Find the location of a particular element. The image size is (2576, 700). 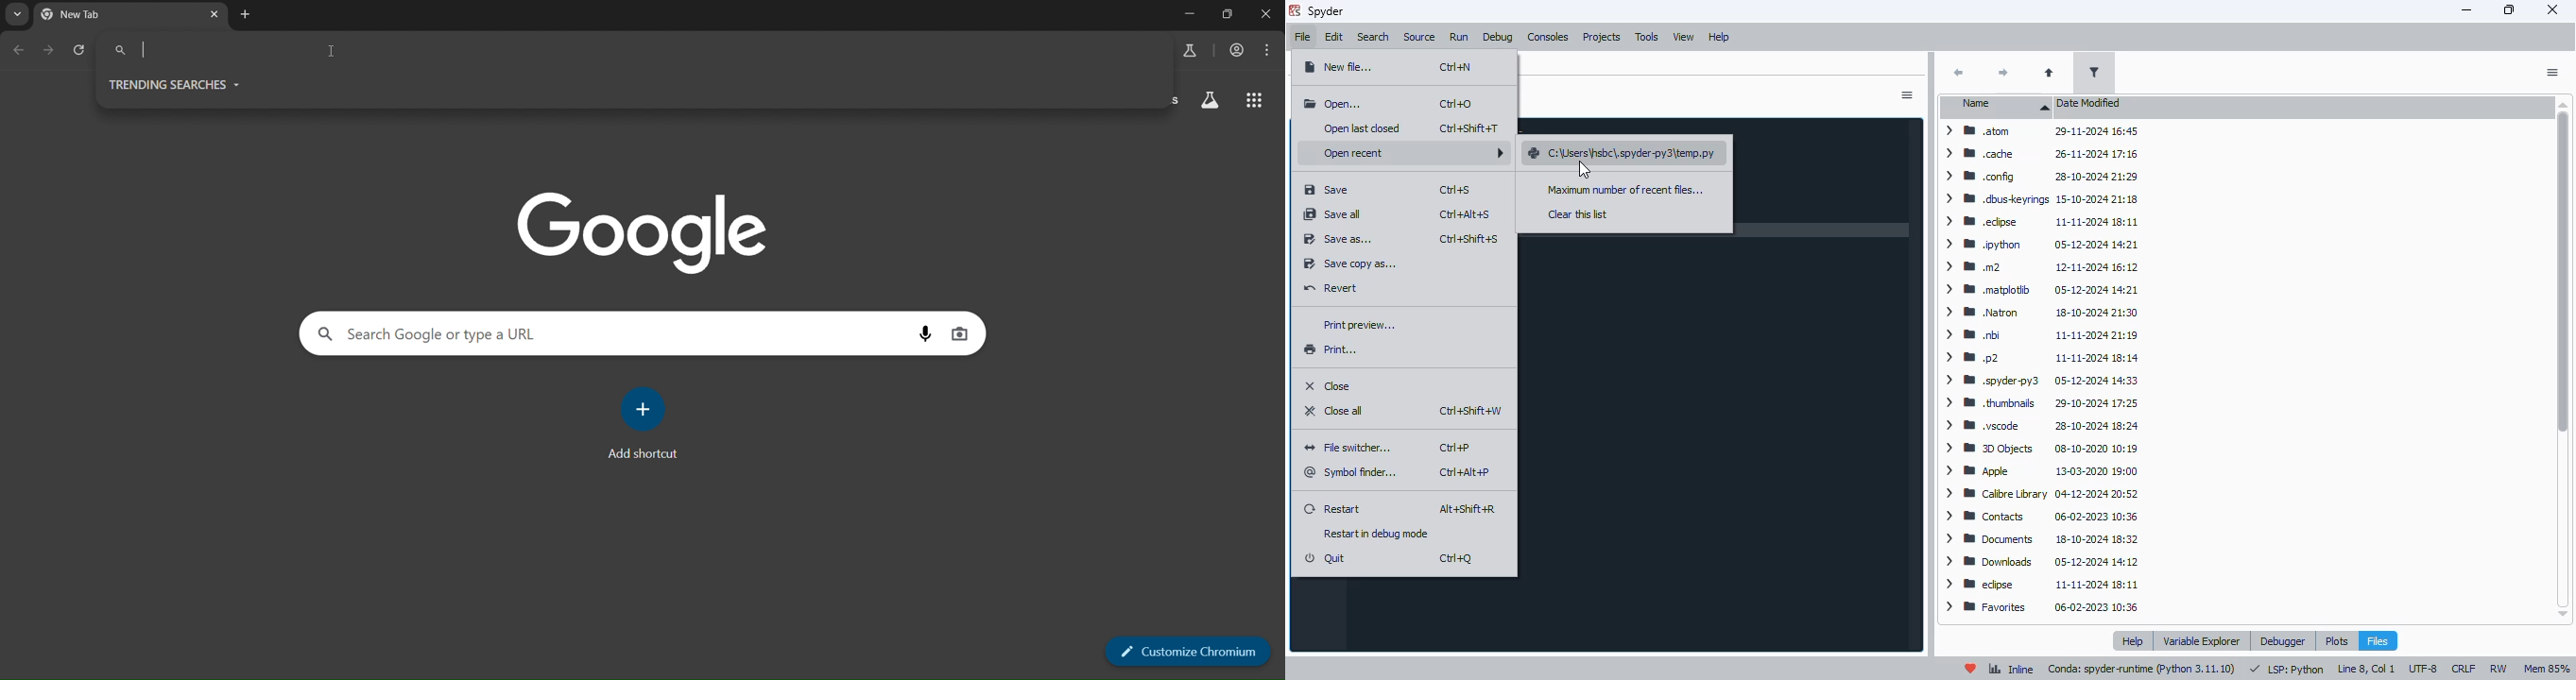

ym p2 11-11-2024 18:14 is located at coordinates (2037, 355).